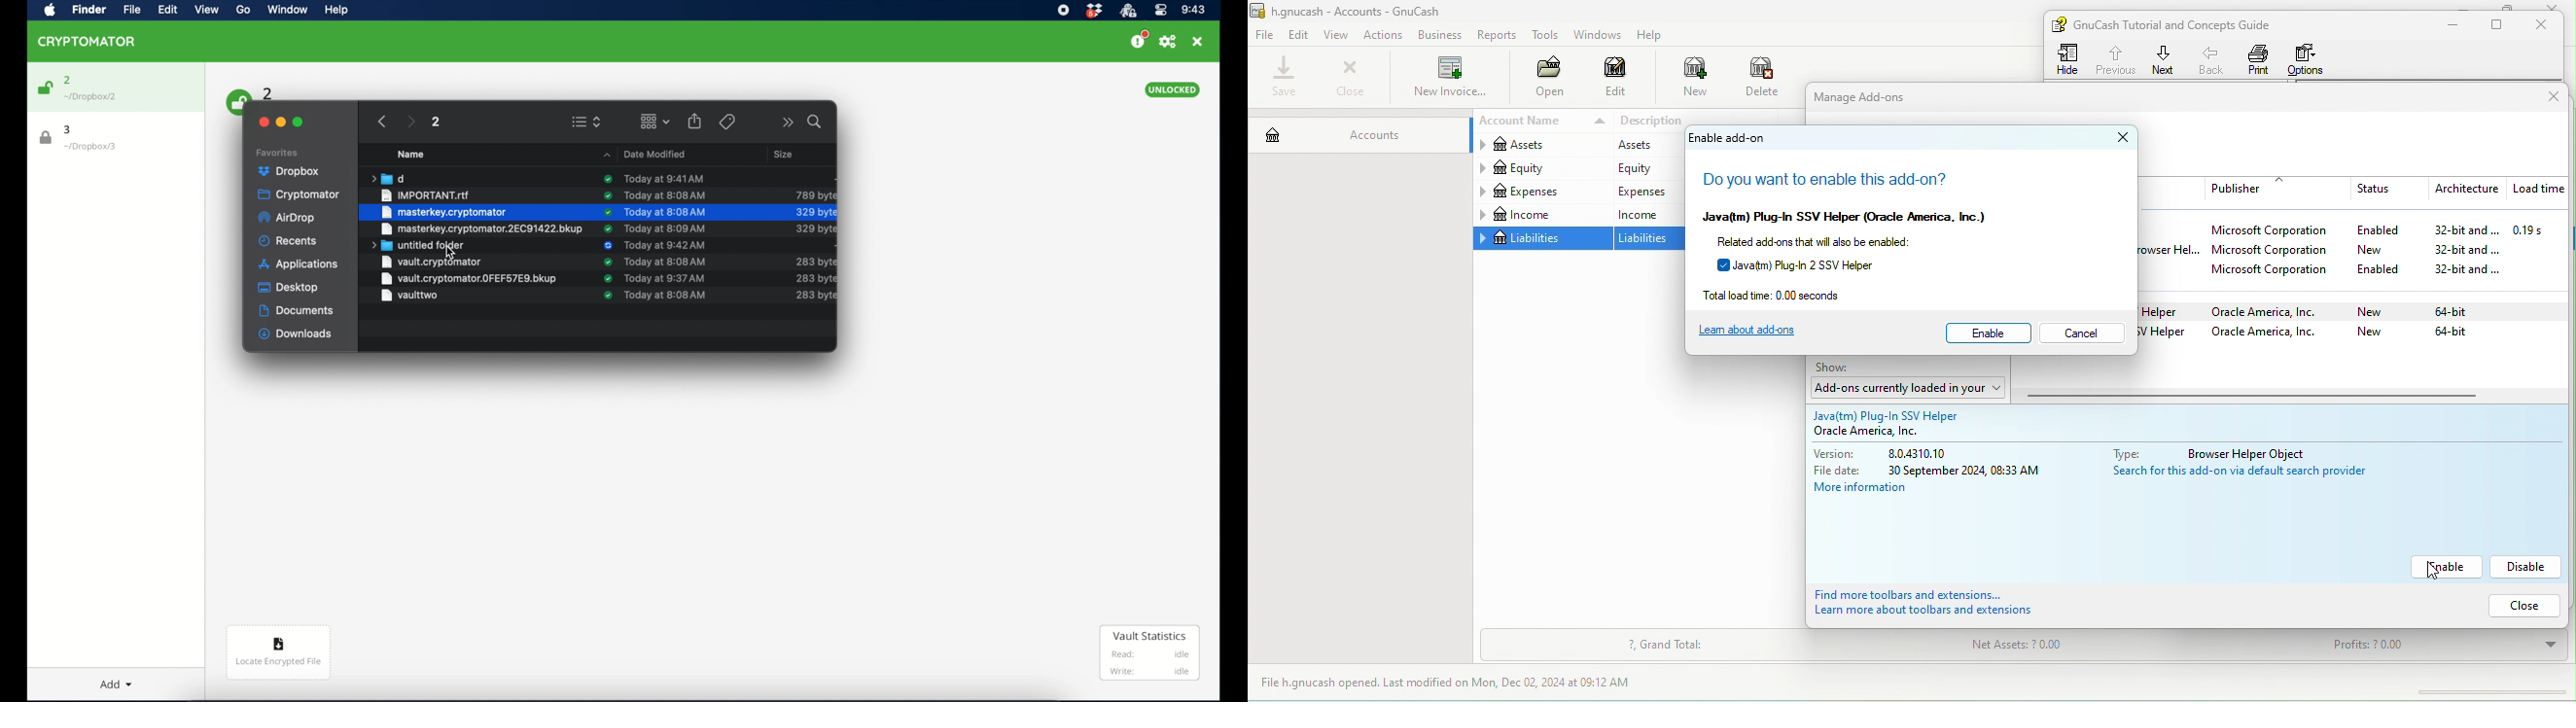 The height and width of the screenshot is (728, 2576). What do you see at coordinates (1194, 10) in the screenshot?
I see `time` at bounding box center [1194, 10].